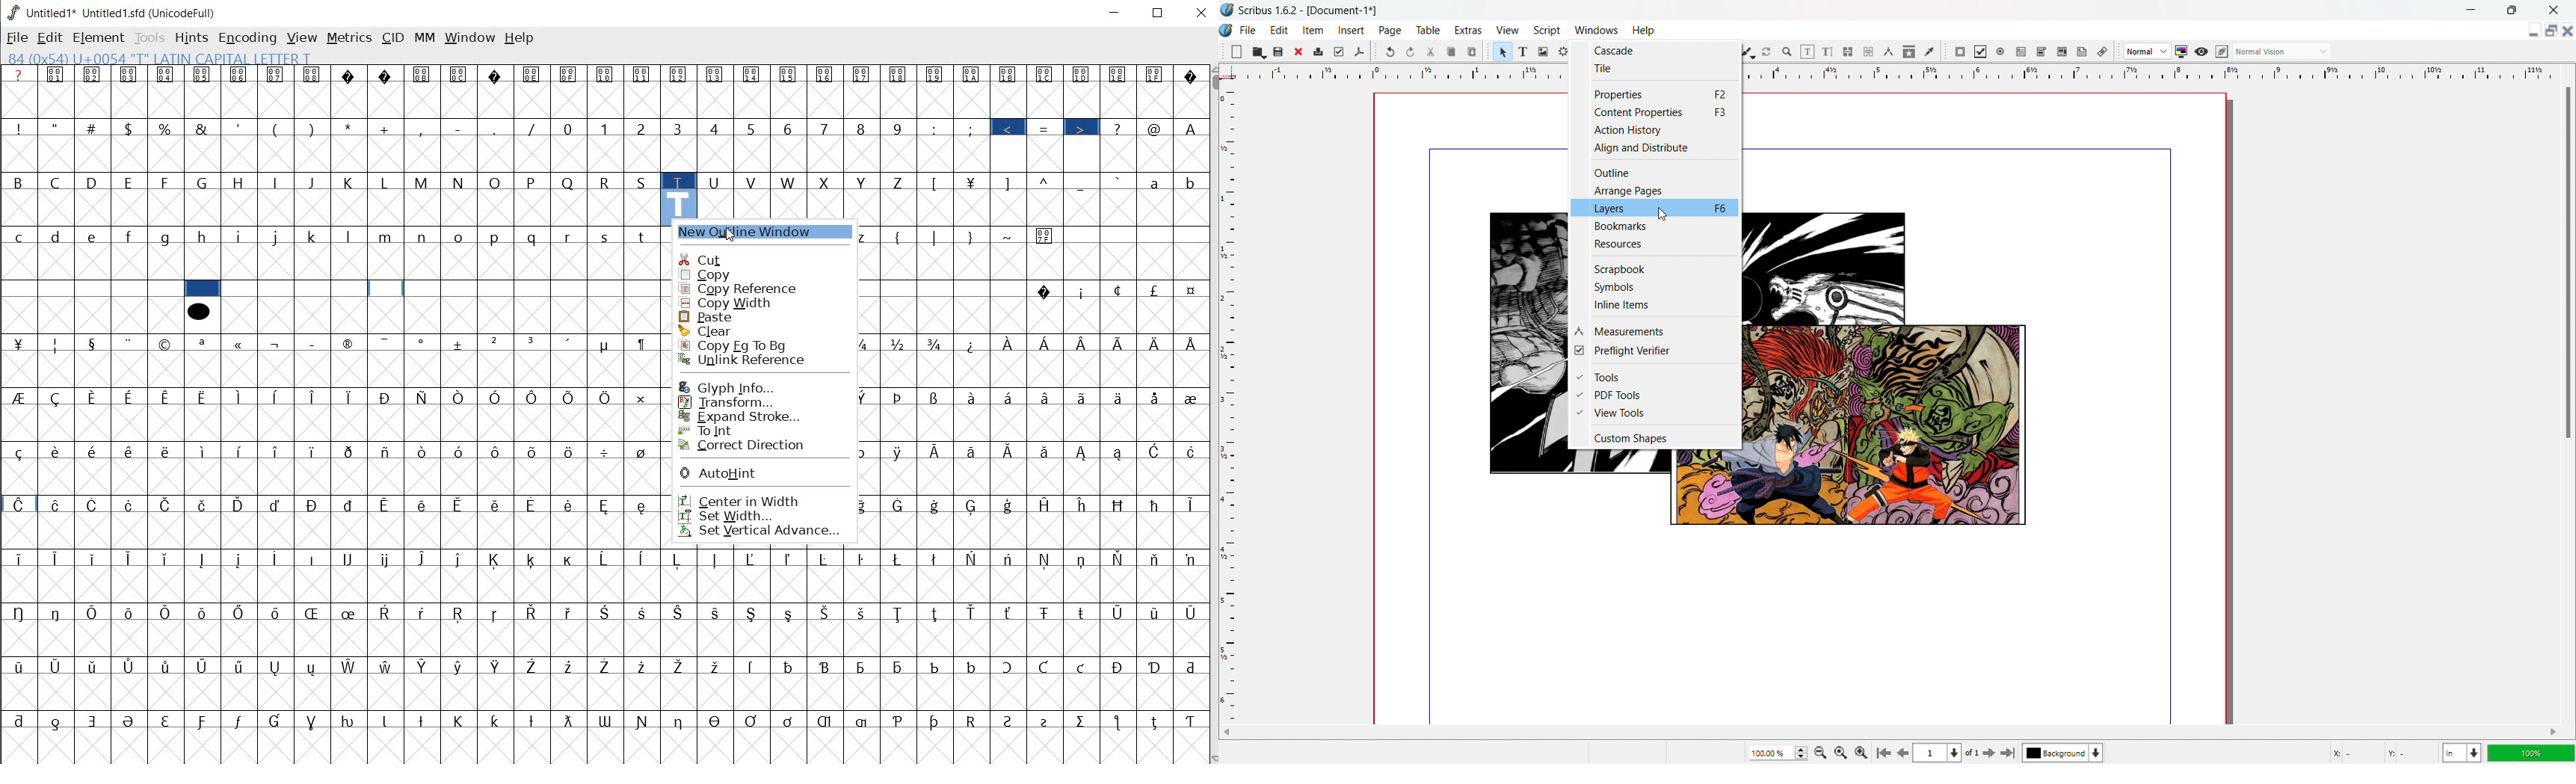  I want to click on Symbol, so click(644, 611).